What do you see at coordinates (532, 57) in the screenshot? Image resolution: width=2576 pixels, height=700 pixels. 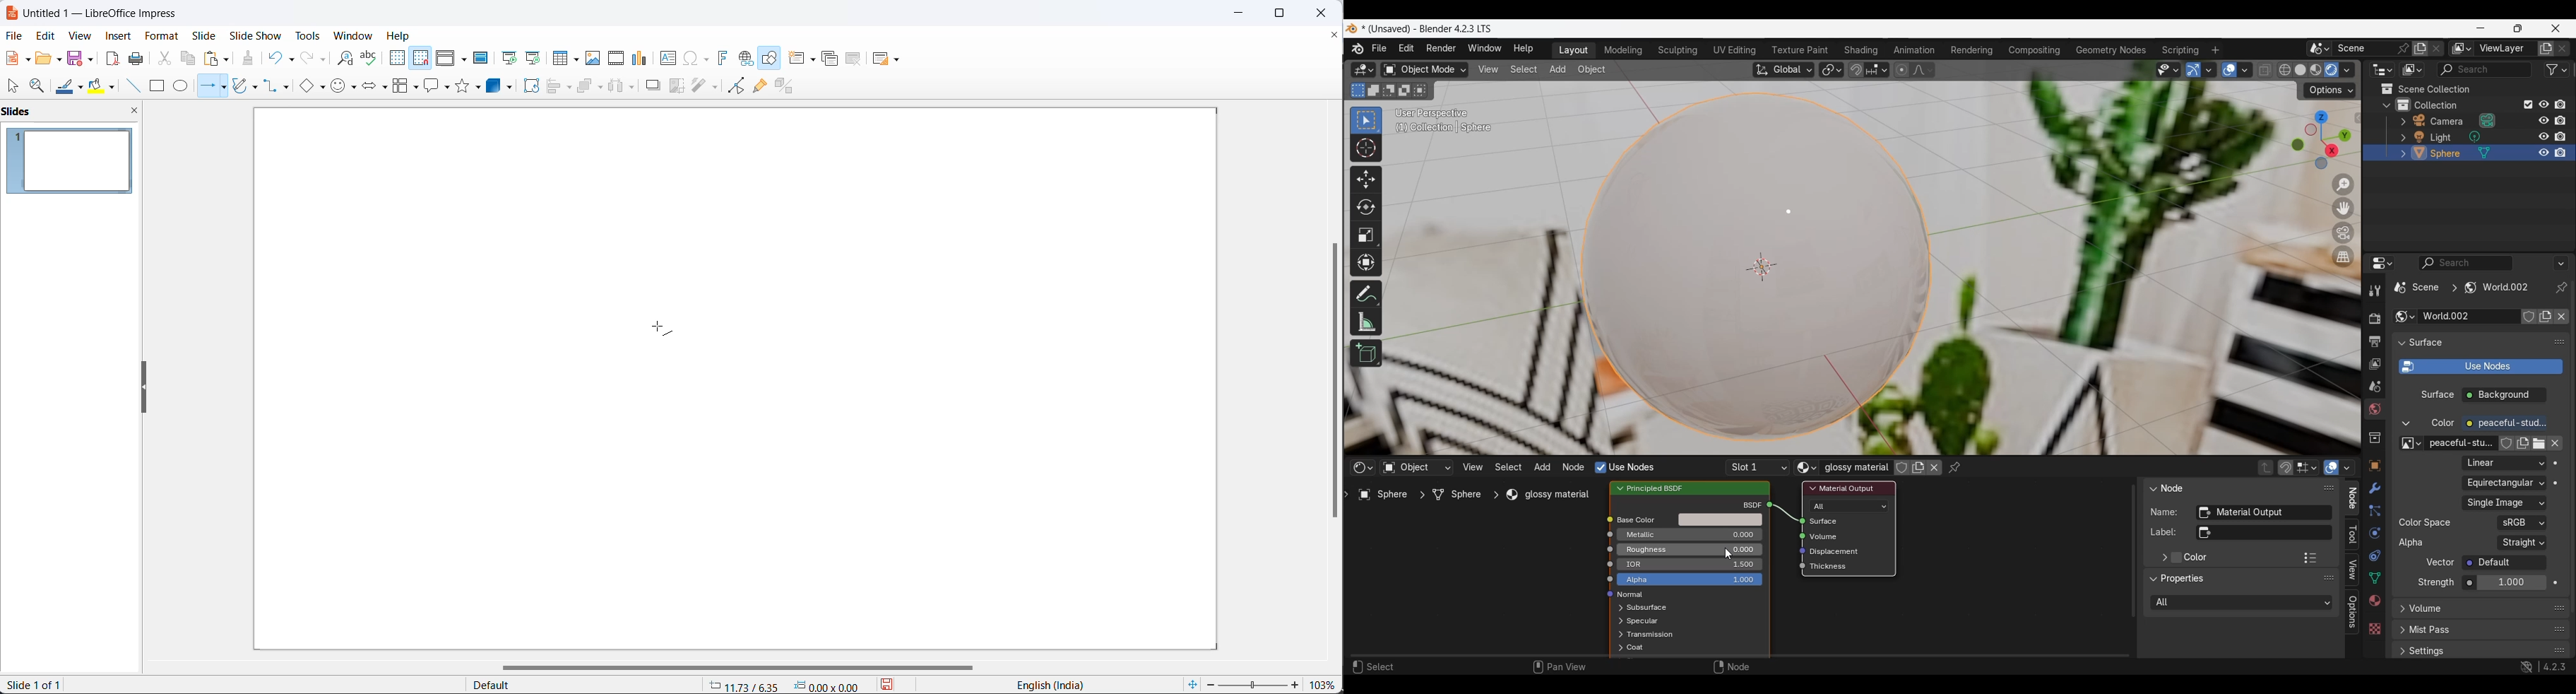 I see `start from current slide` at bounding box center [532, 57].